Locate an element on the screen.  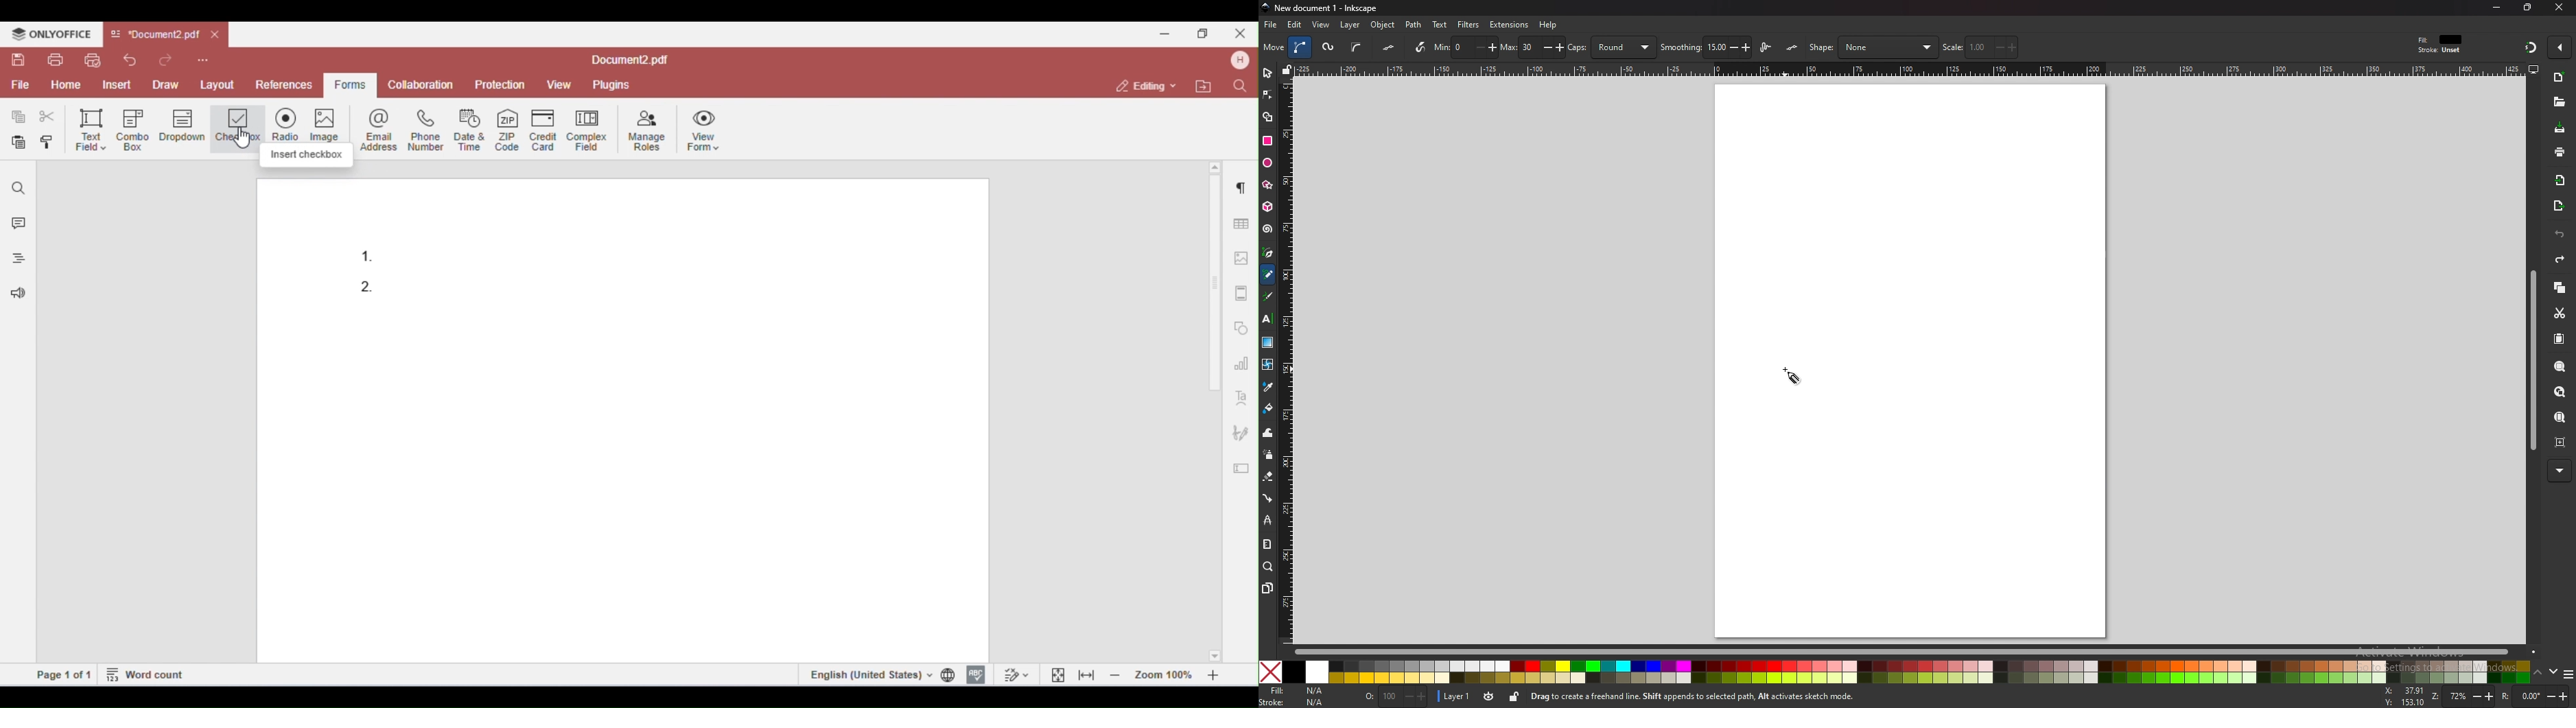
lock guides is located at coordinates (1287, 69).